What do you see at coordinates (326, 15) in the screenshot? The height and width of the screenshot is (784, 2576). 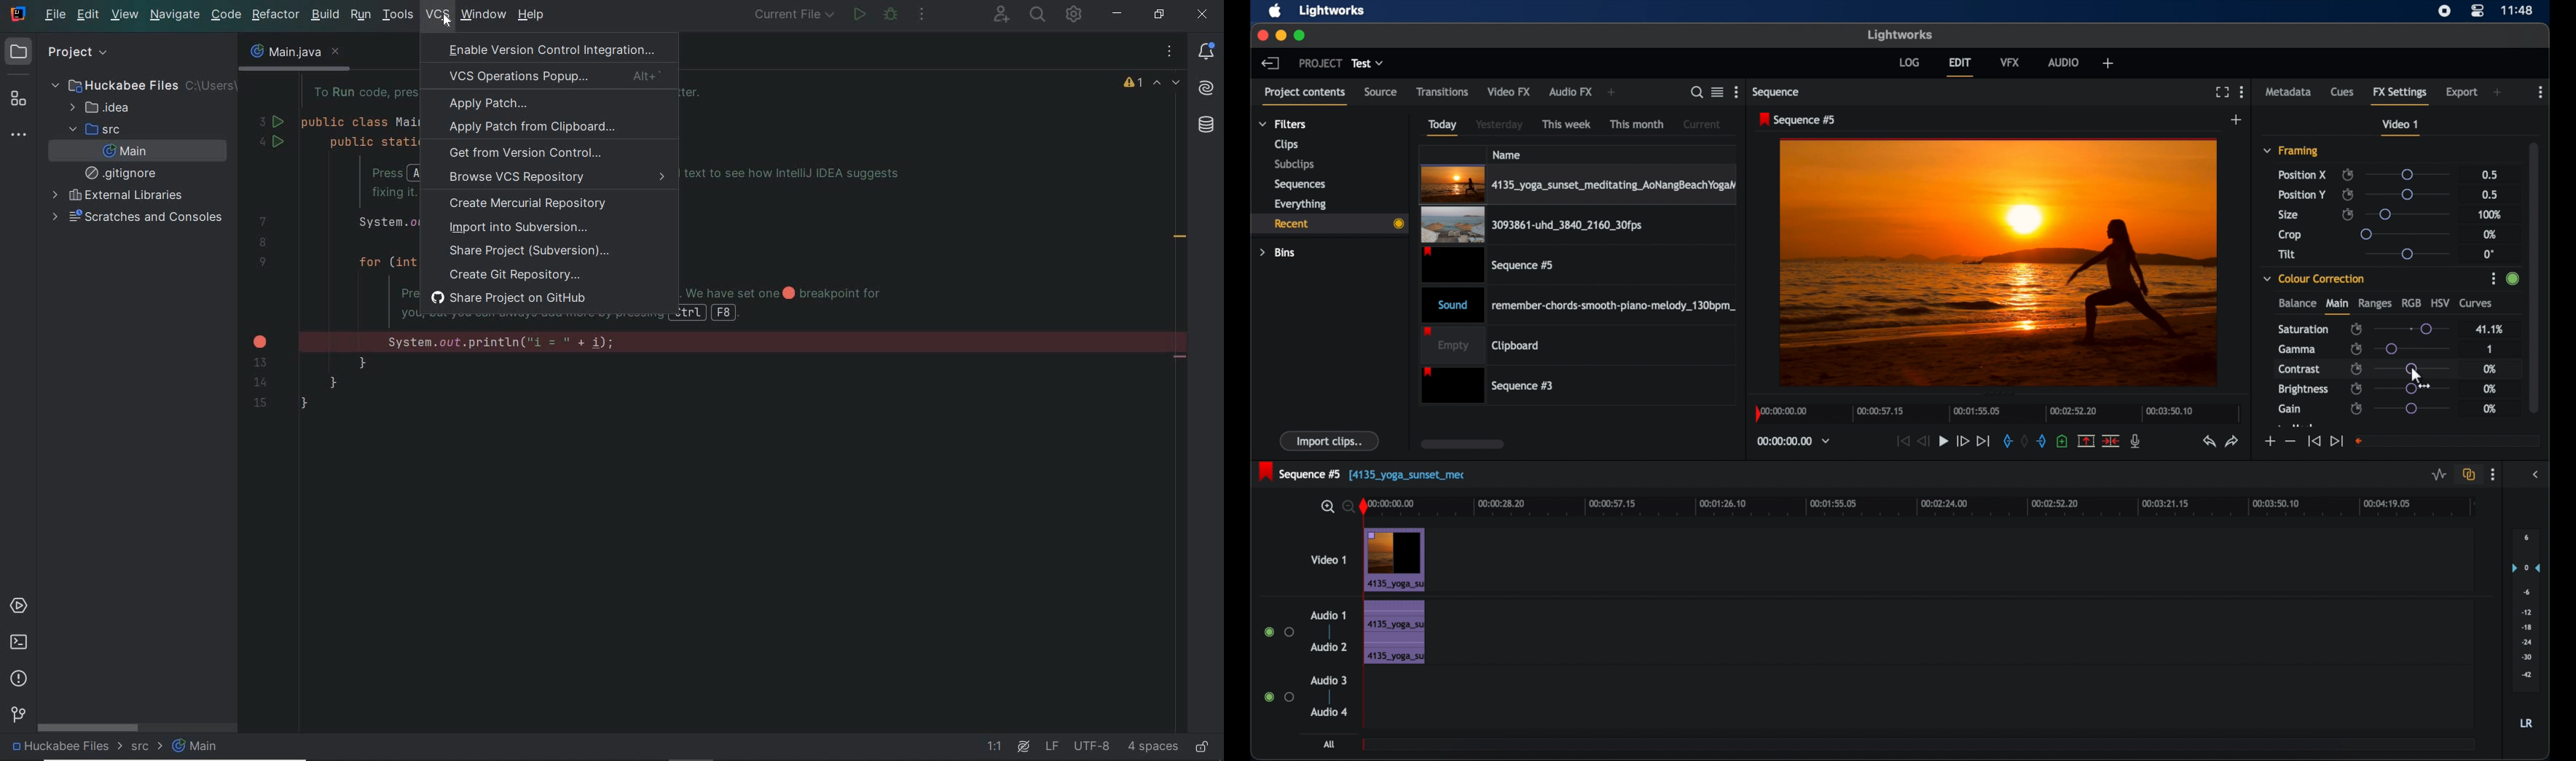 I see `build` at bounding box center [326, 15].